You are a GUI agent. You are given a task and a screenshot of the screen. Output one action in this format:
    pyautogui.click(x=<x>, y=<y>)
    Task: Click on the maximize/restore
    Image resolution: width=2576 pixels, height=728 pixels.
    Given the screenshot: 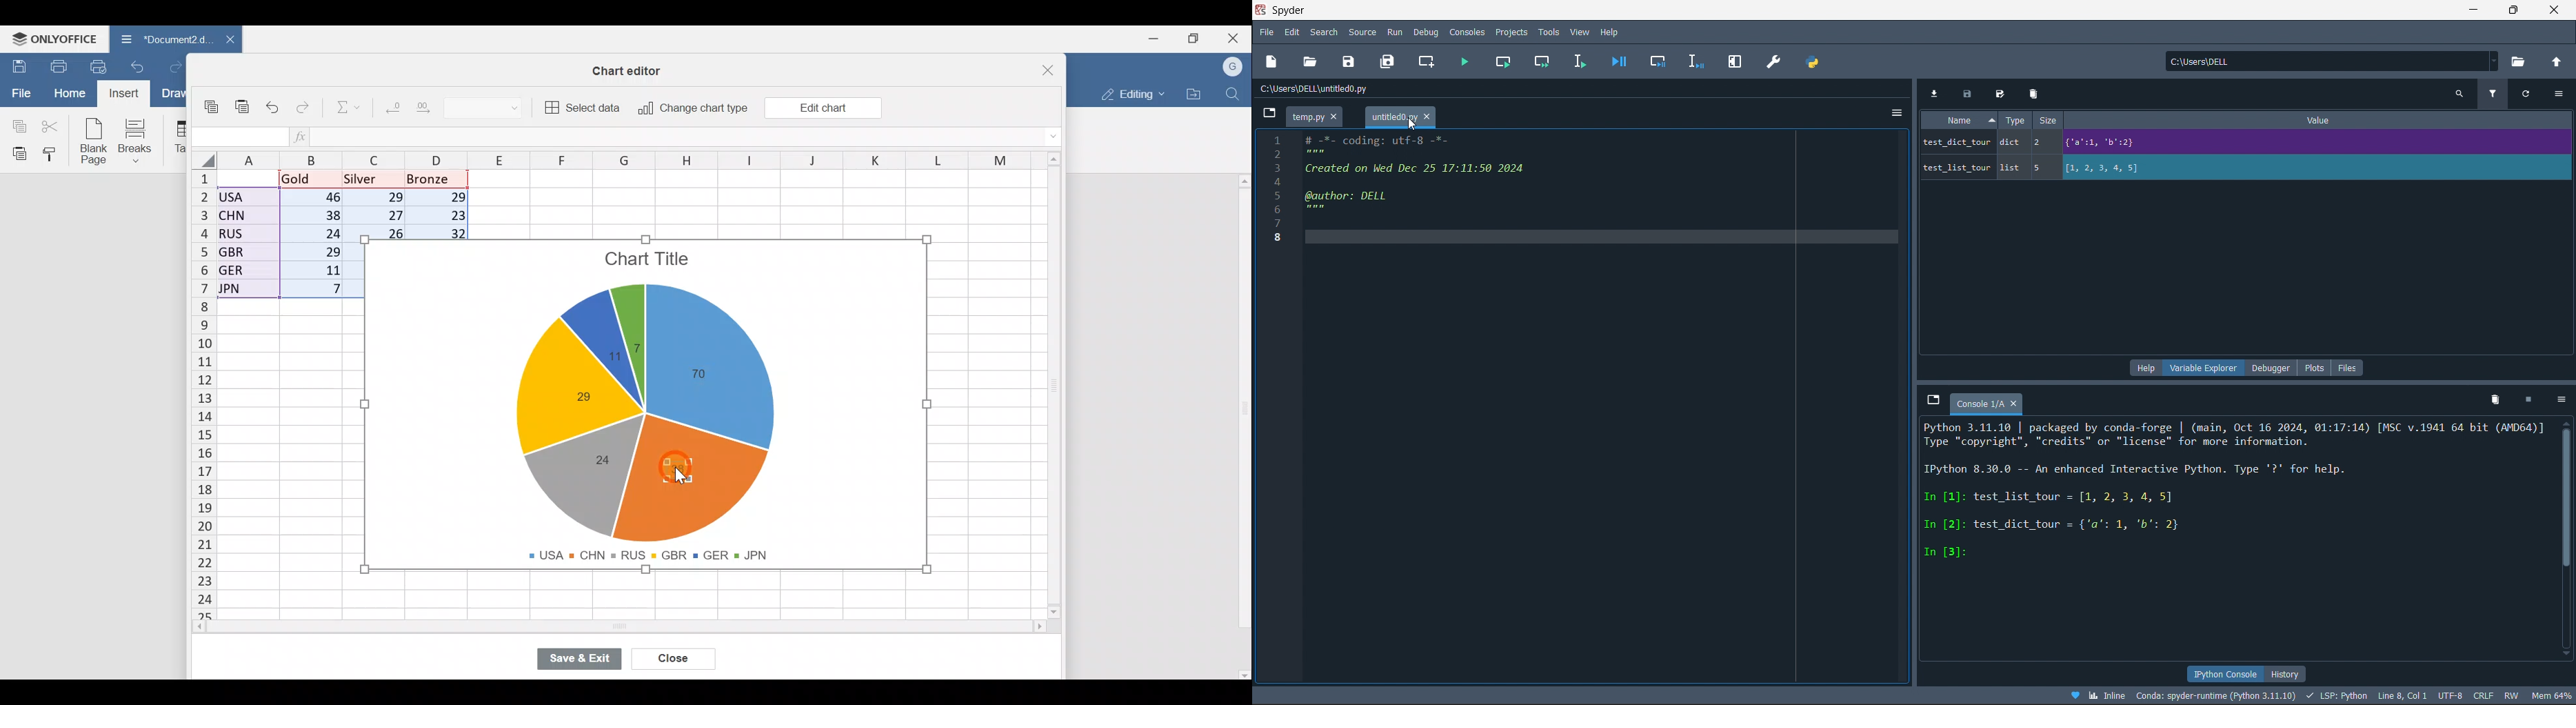 What is the action you would take?
    pyautogui.click(x=2515, y=11)
    